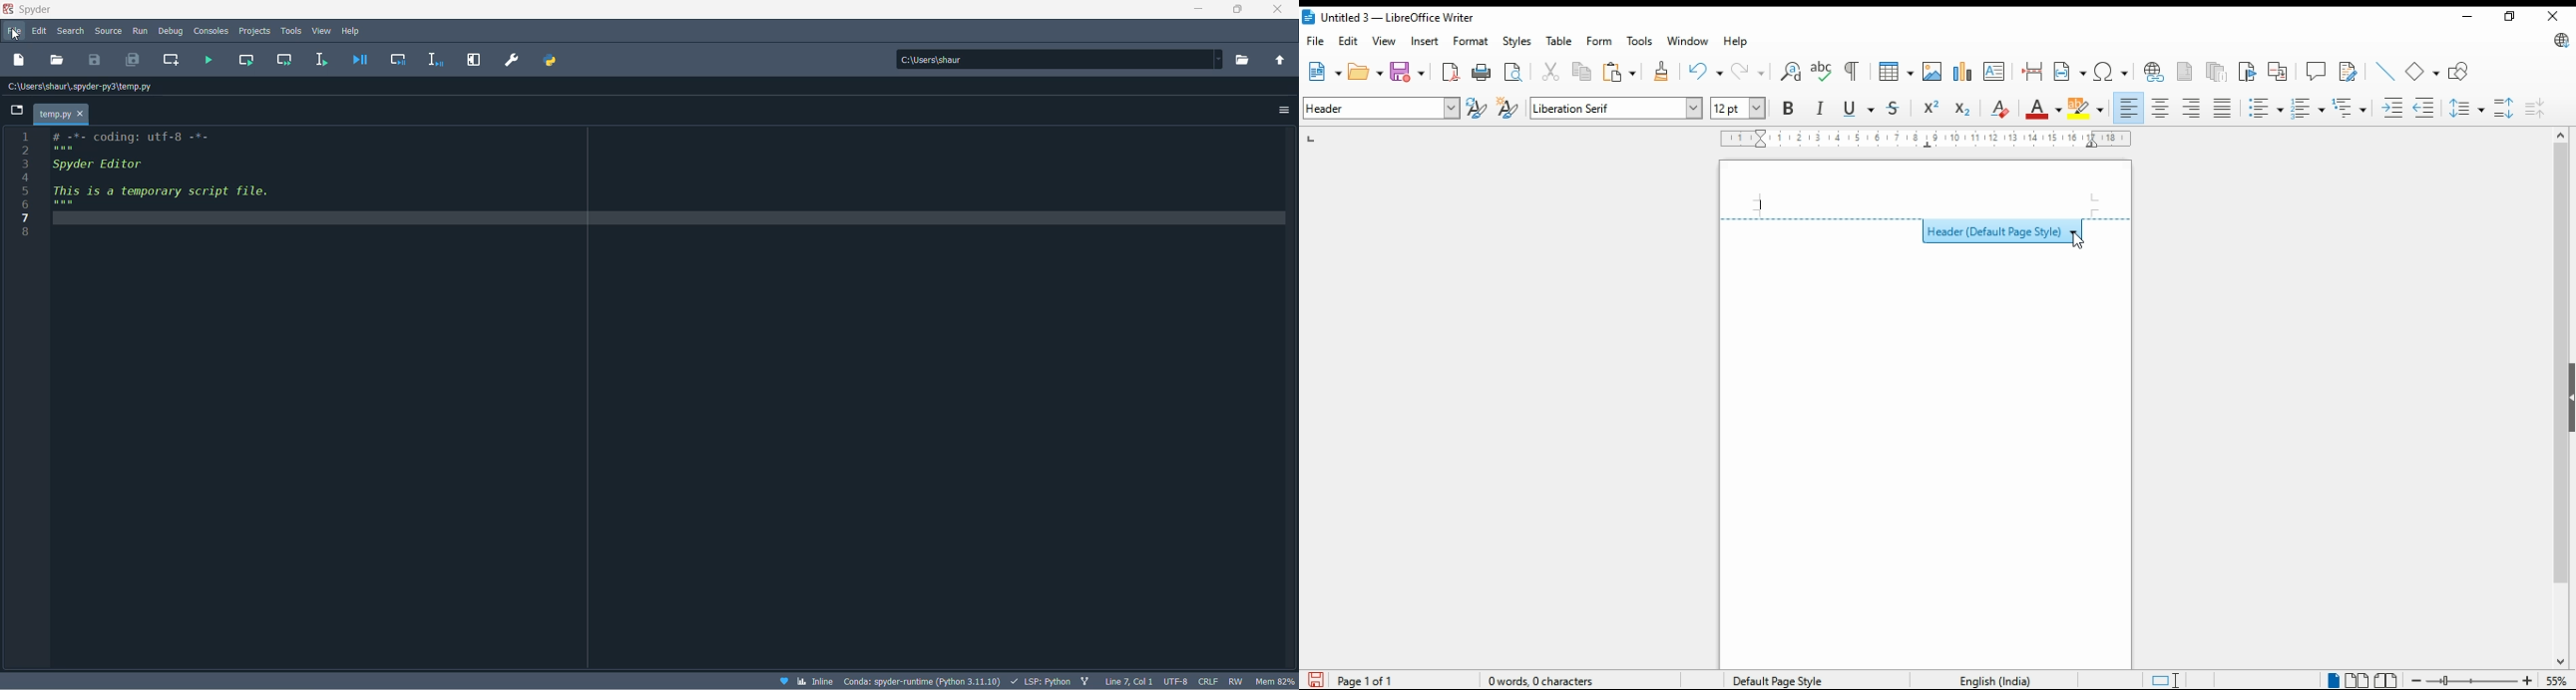 This screenshot has width=2576, height=700. I want to click on check spelling, so click(1822, 72).